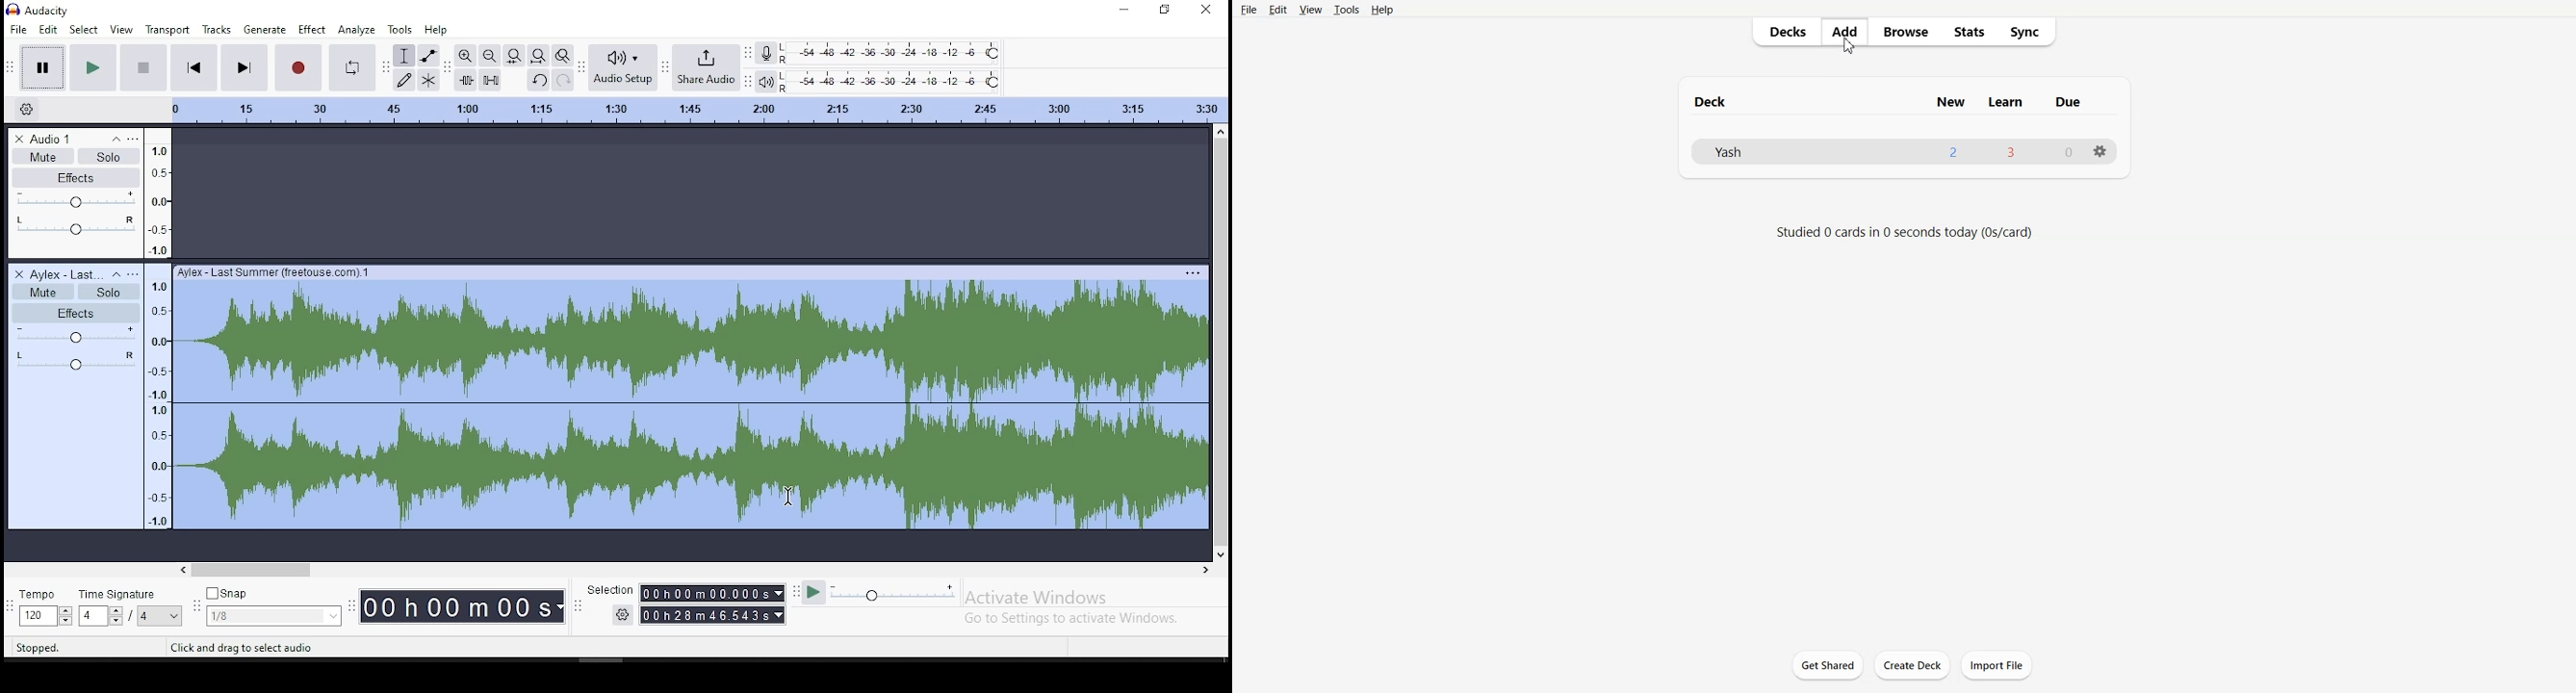  Describe the element at coordinates (122, 31) in the screenshot. I see `view` at that location.